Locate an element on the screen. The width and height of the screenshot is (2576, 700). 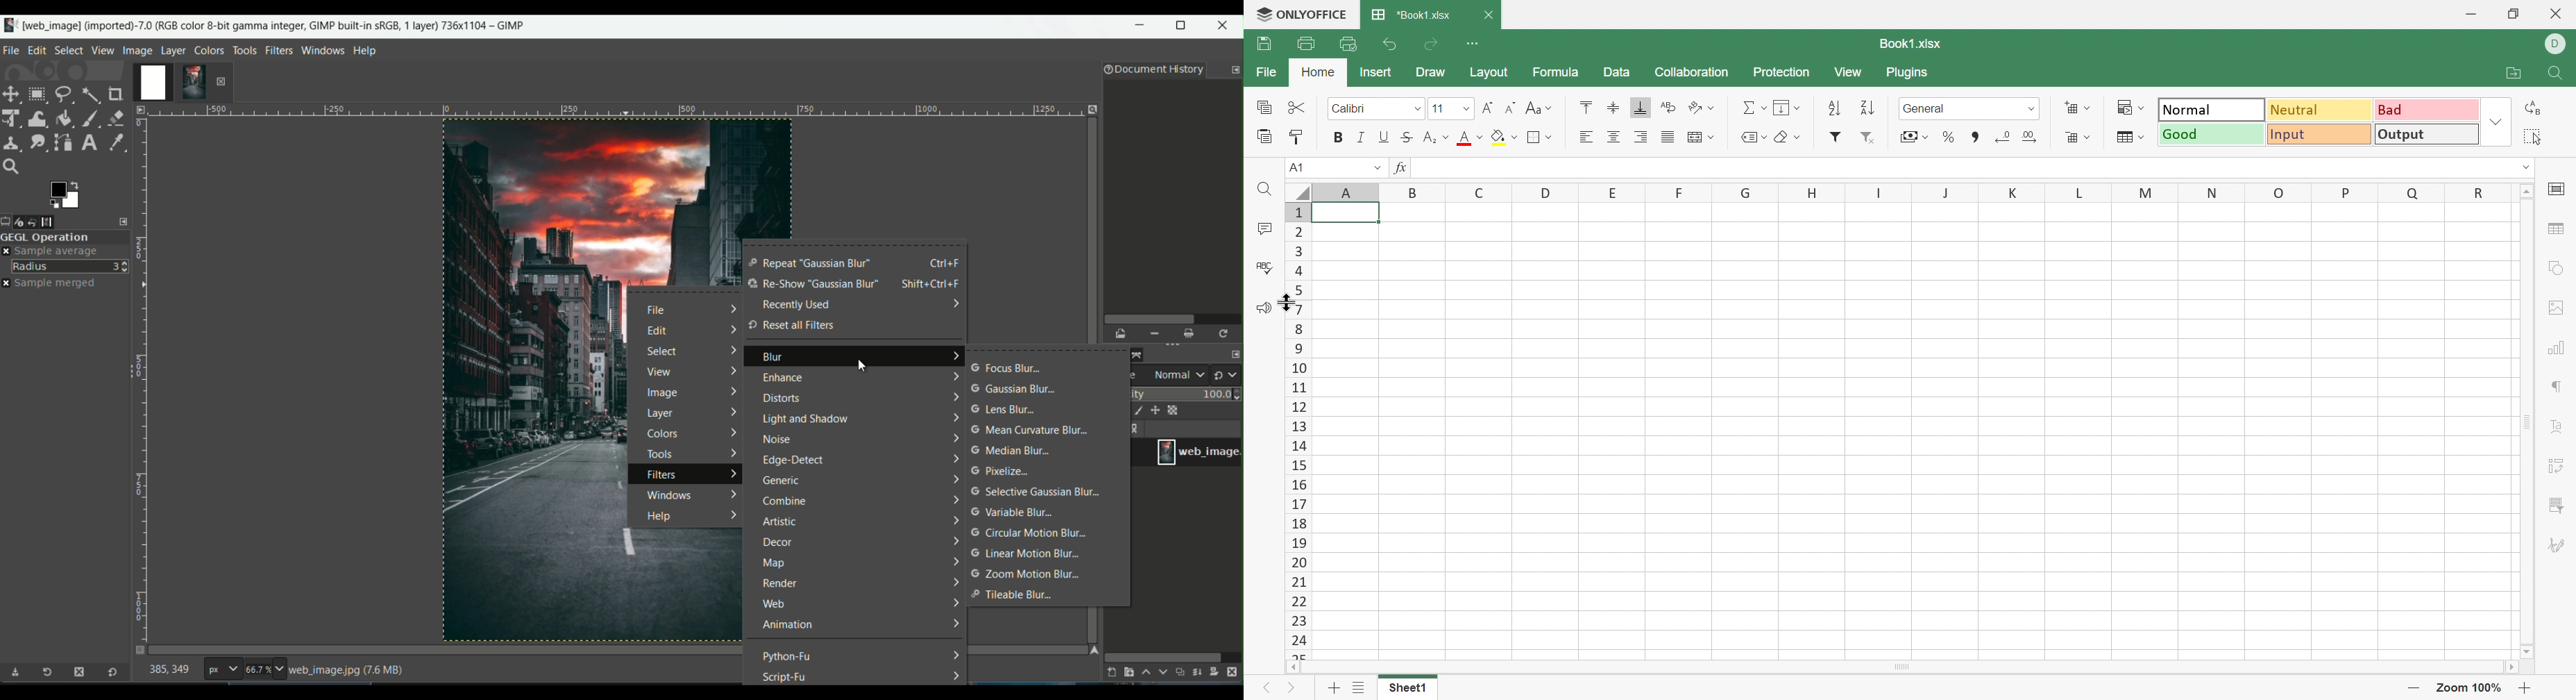
Find is located at coordinates (2556, 74).